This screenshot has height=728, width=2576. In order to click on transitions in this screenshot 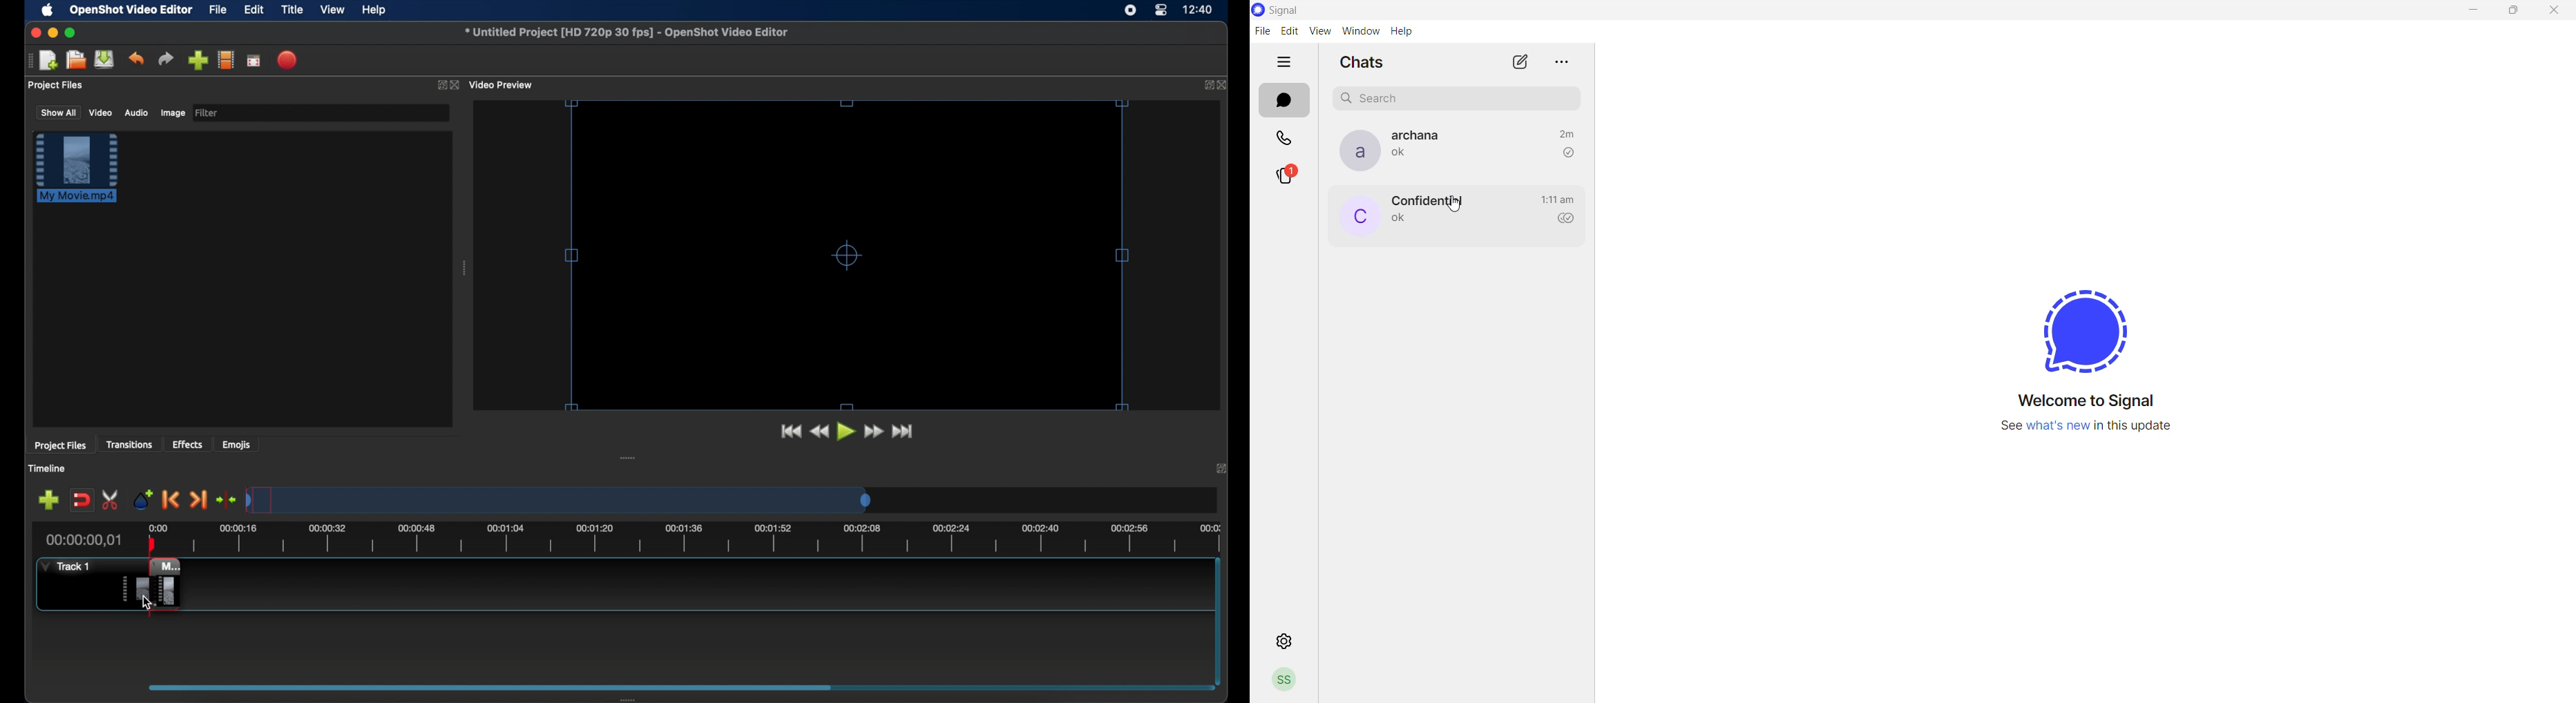, I will do `click(131, 445)`.